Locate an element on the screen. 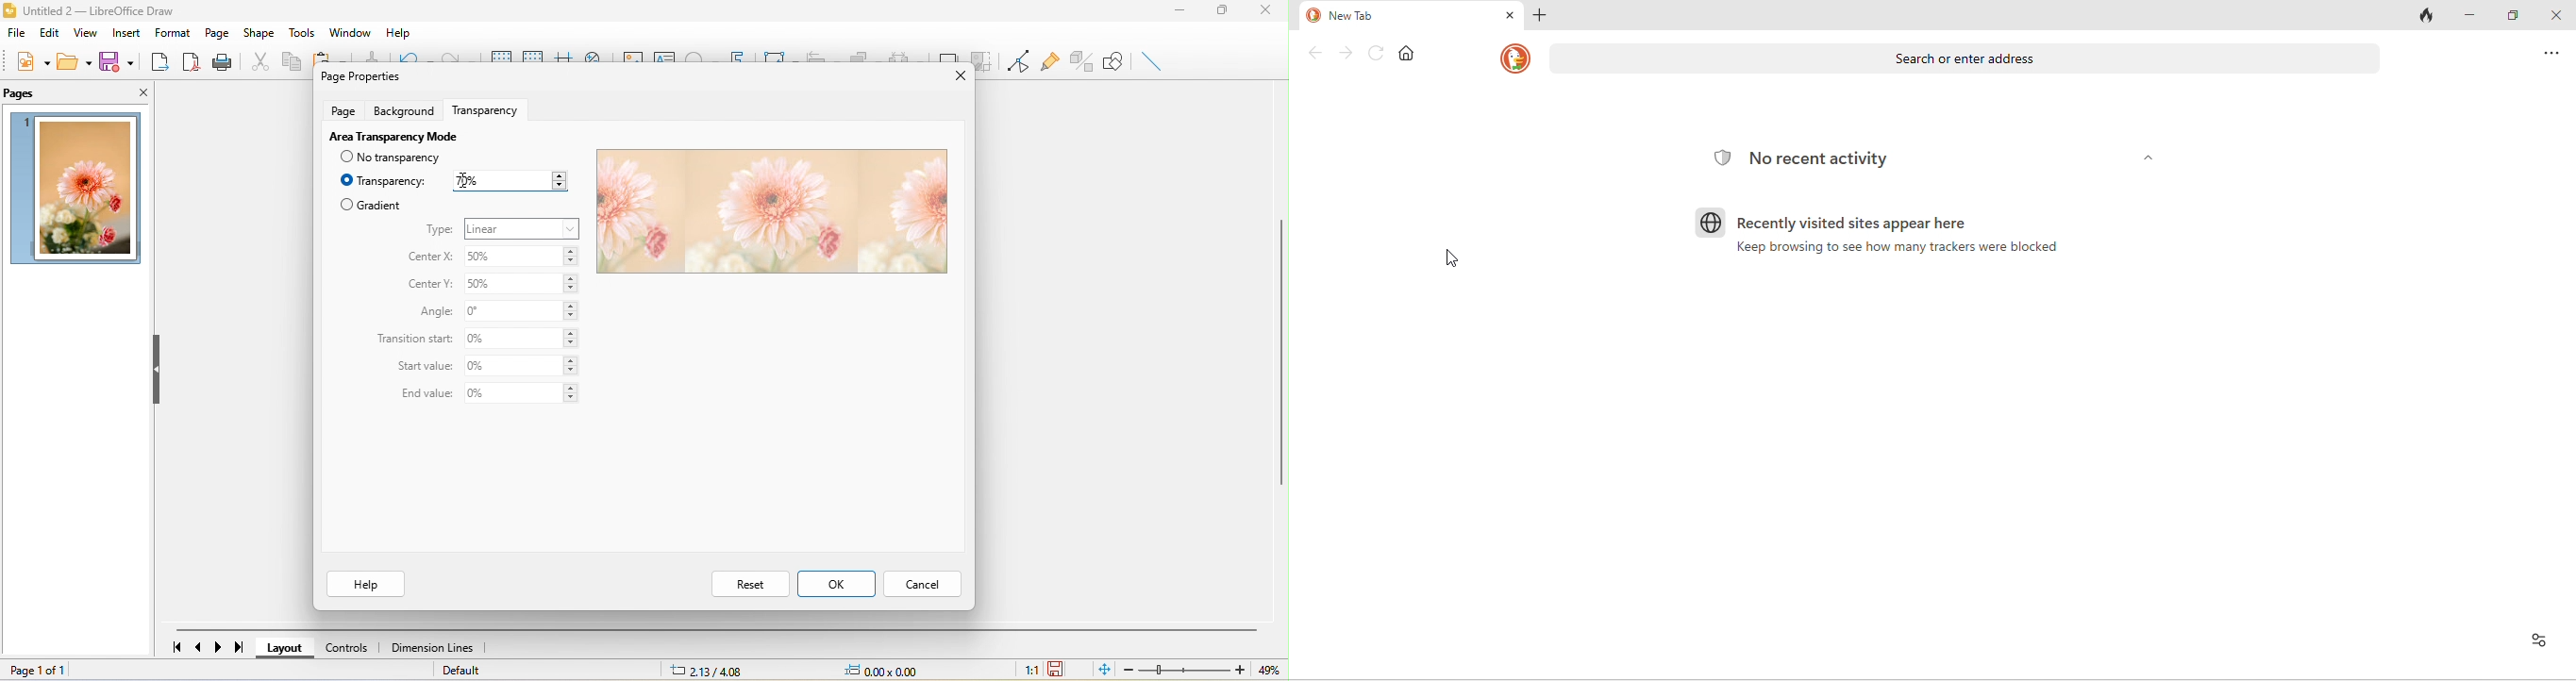 This screenshot has width=2576, height=700. 1:1 is located at coordinates (1030, 672).